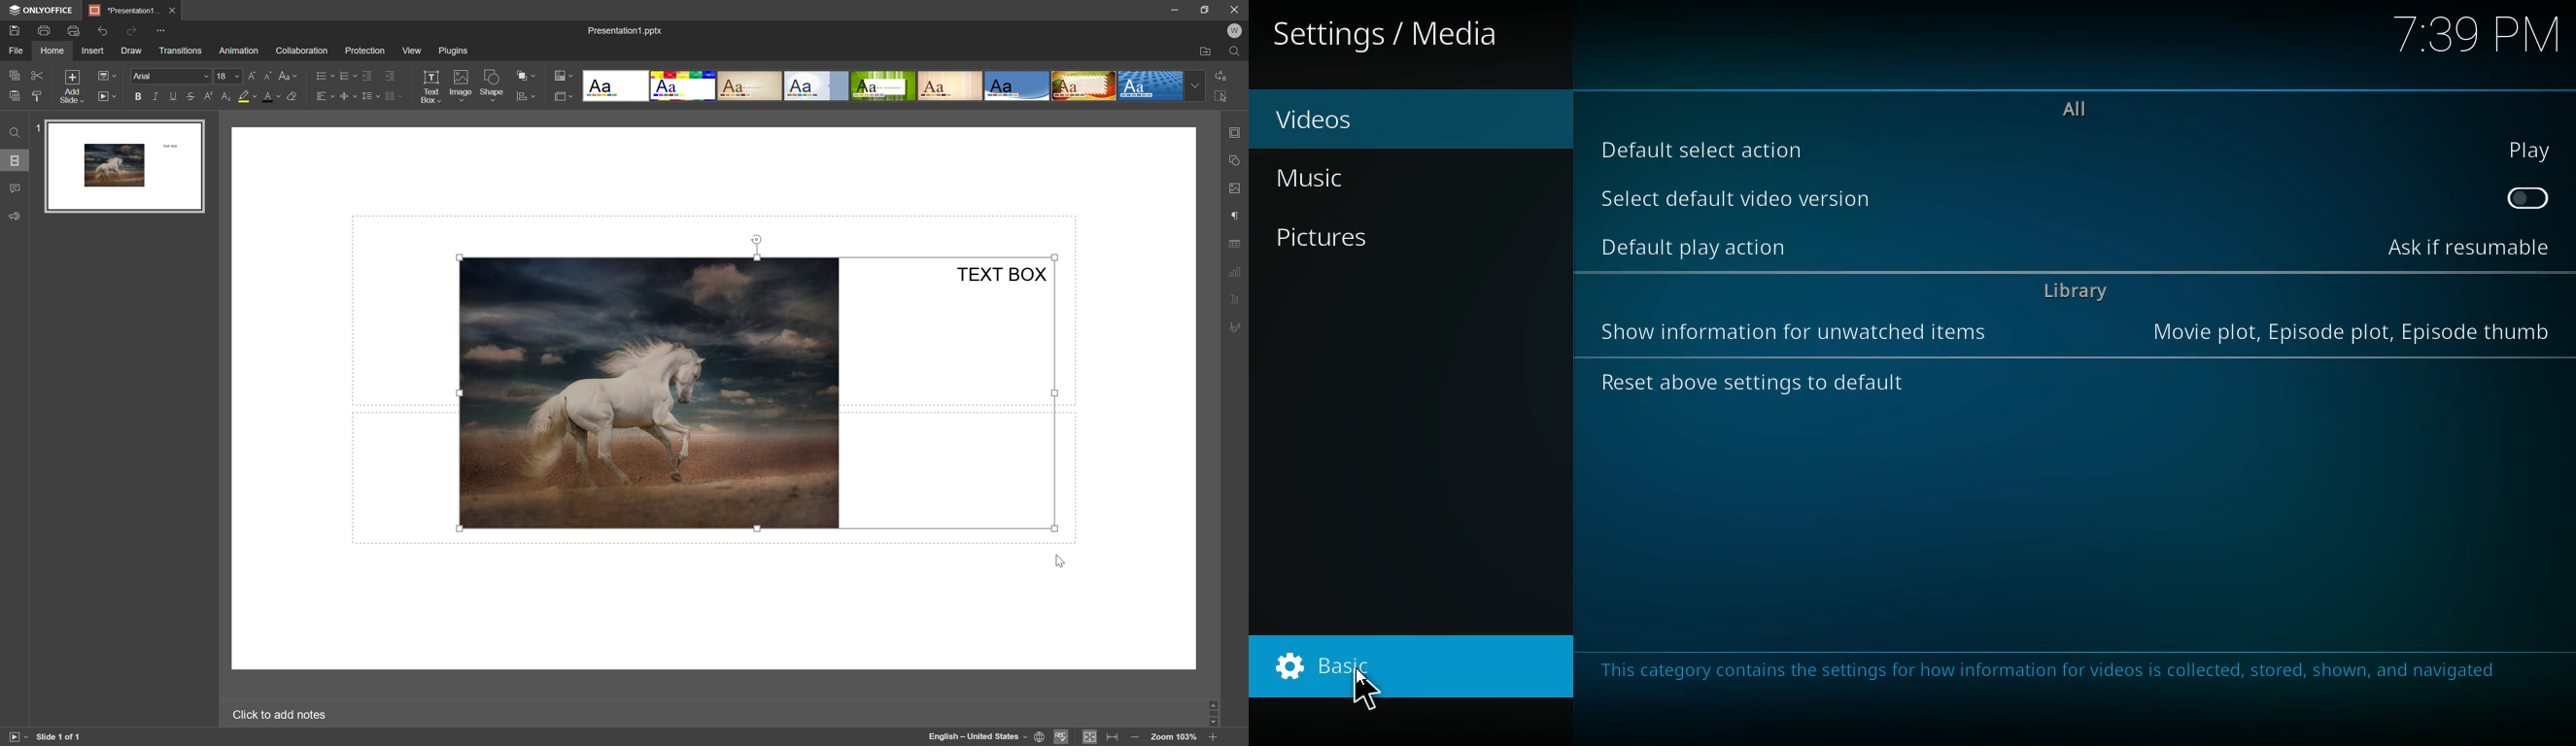 The image size is (2576, 756). Describe the element at coordinates (107, 96) in the screenshot. I see `start slideshow` at that location.